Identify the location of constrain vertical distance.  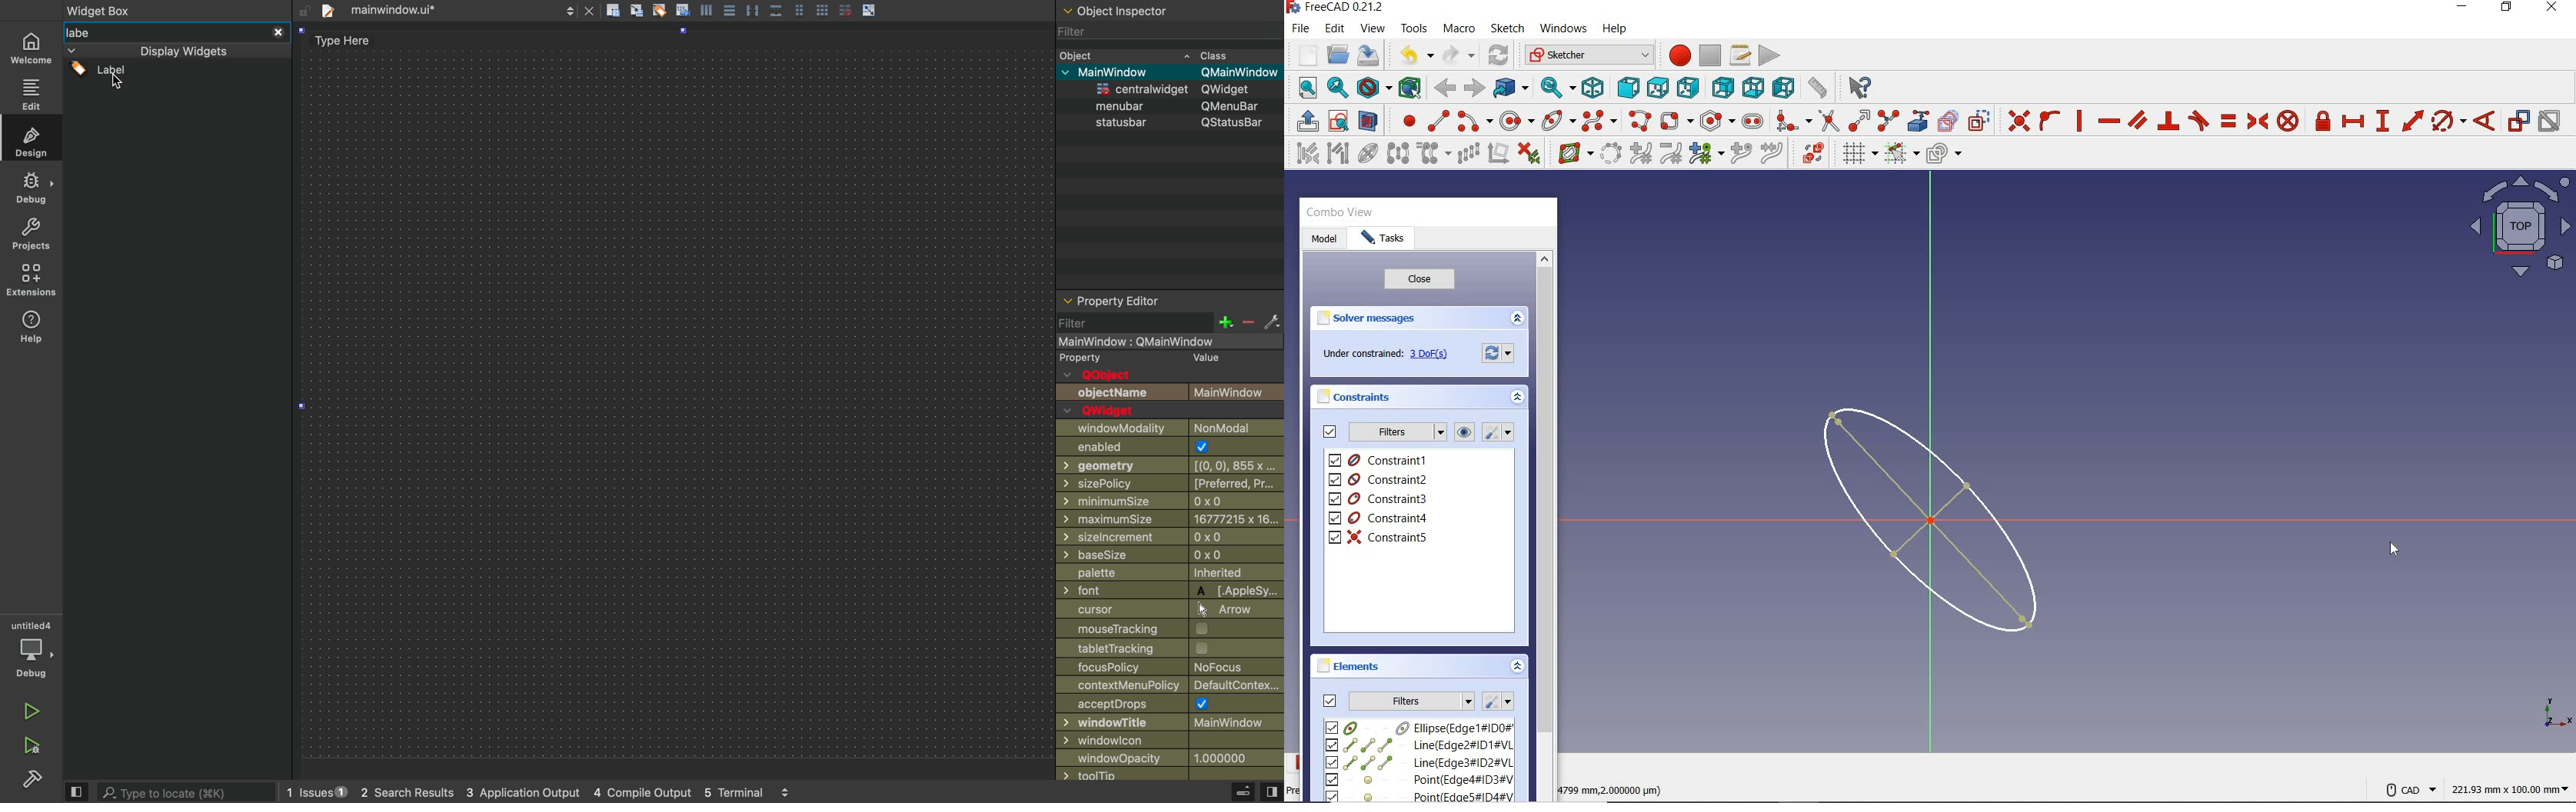
(2381, 121).